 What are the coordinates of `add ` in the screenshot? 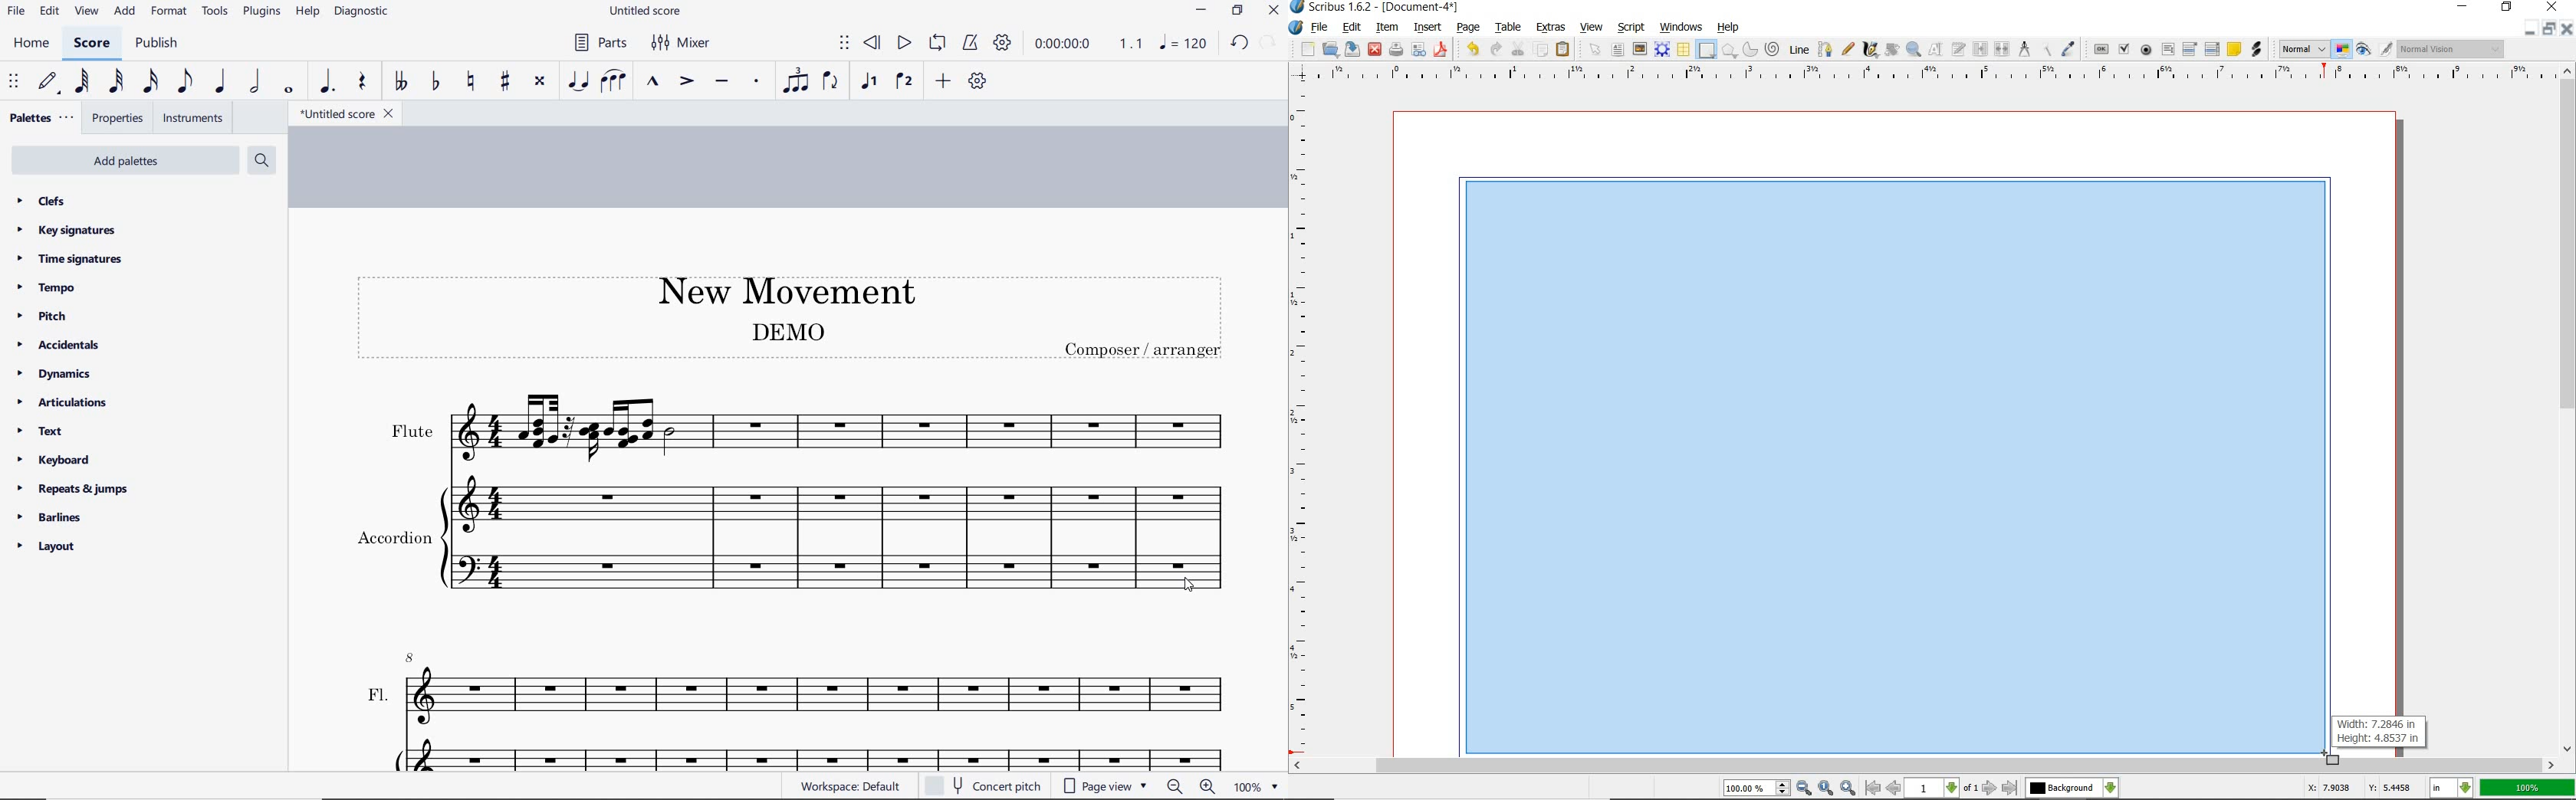 It's located at (127, 11).